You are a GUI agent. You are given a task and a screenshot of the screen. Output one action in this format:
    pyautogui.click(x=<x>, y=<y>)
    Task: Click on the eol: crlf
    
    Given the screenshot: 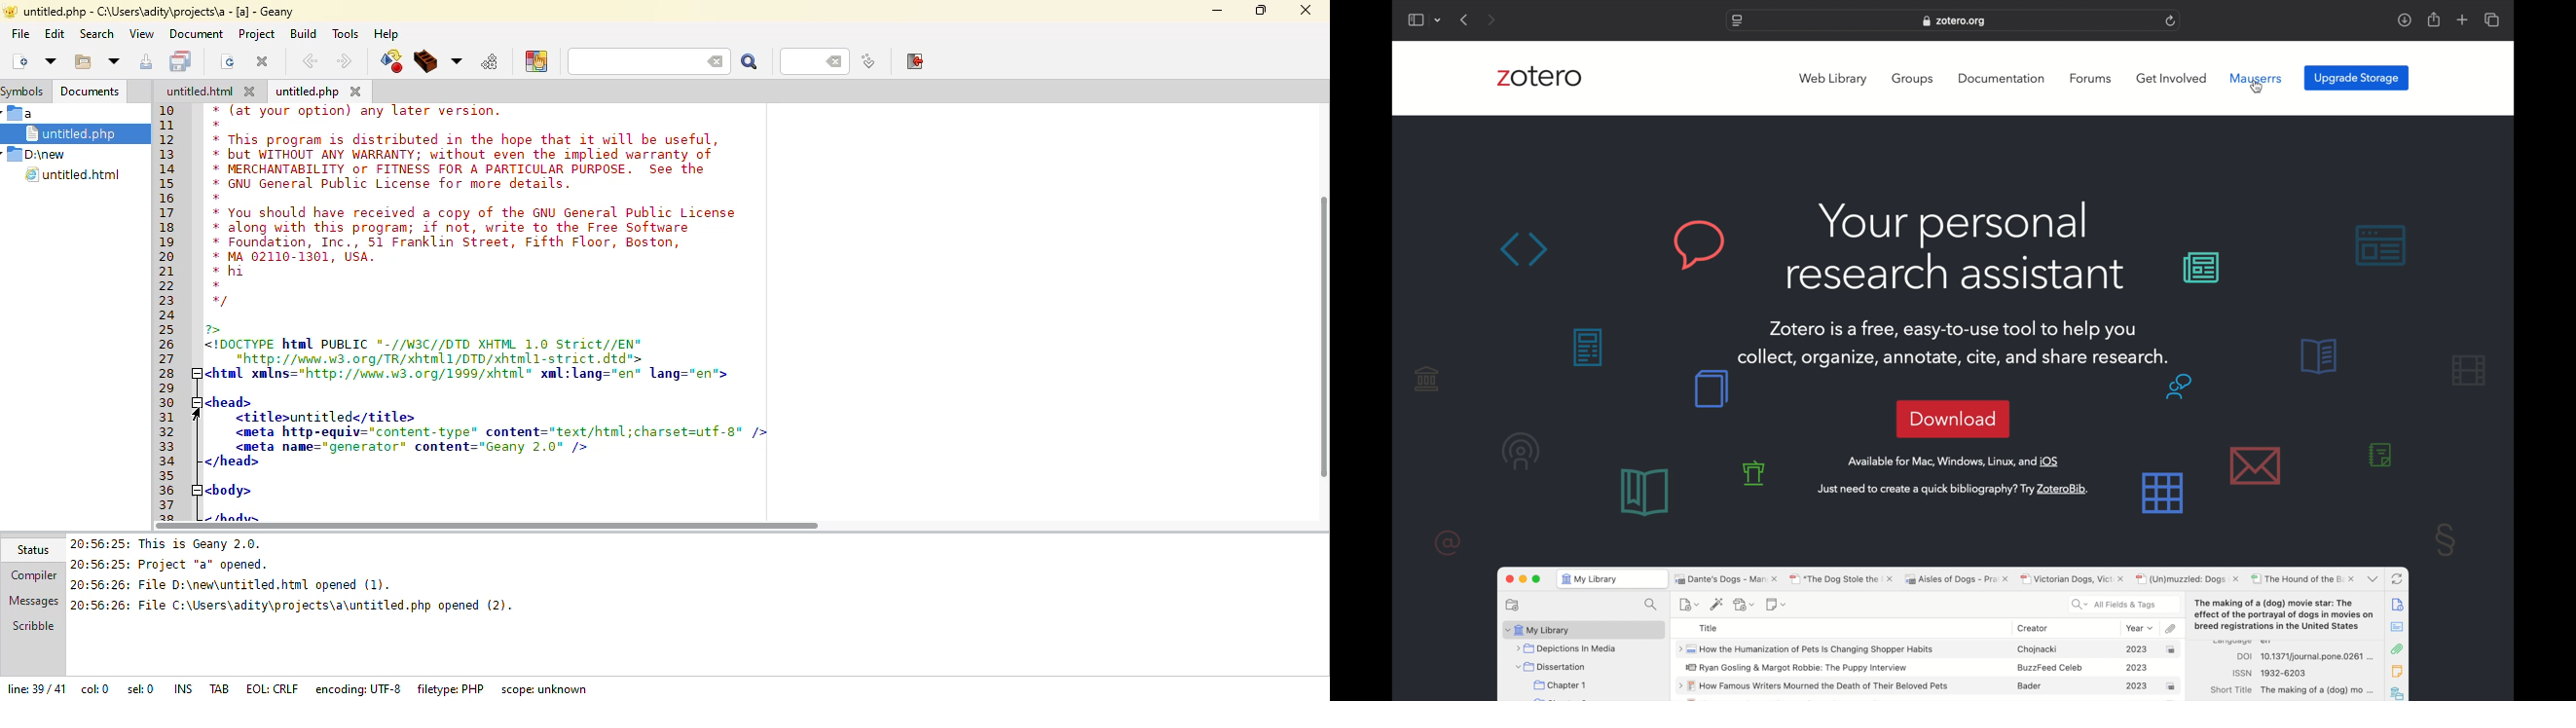 What is the action you would take?
    pyautogui.click(x=272, y=687)
    